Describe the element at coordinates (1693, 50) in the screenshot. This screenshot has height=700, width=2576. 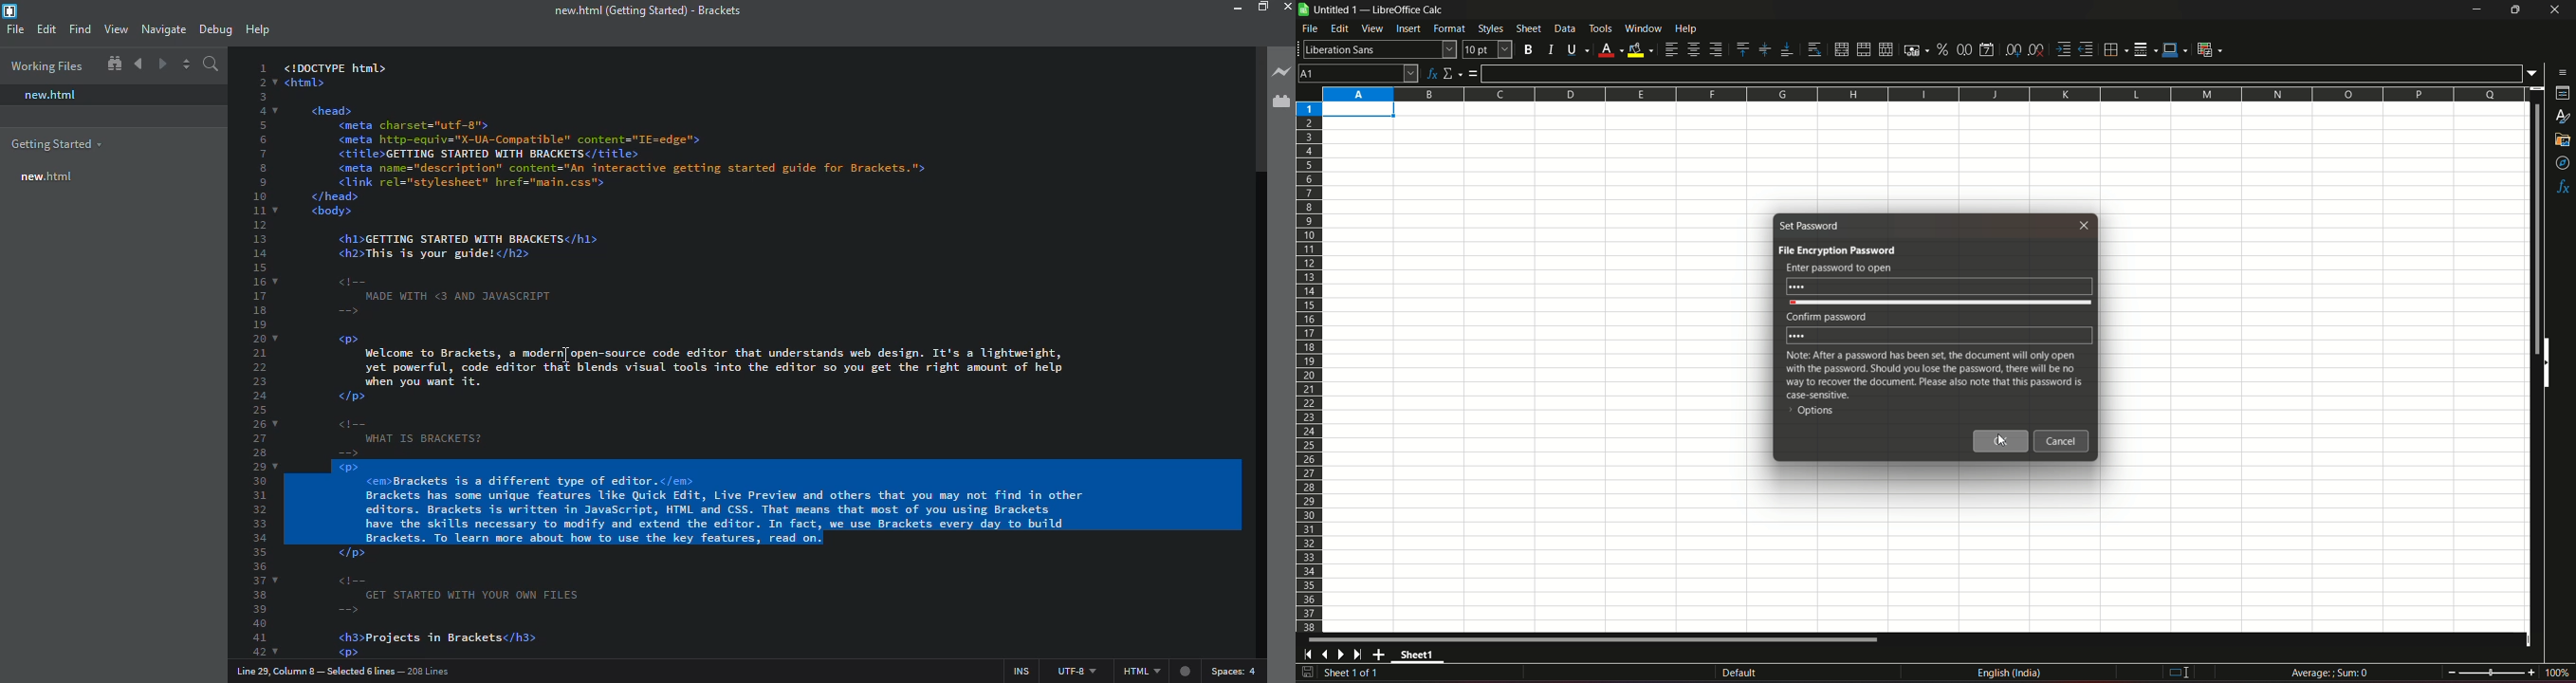
I see `align center` at that location.